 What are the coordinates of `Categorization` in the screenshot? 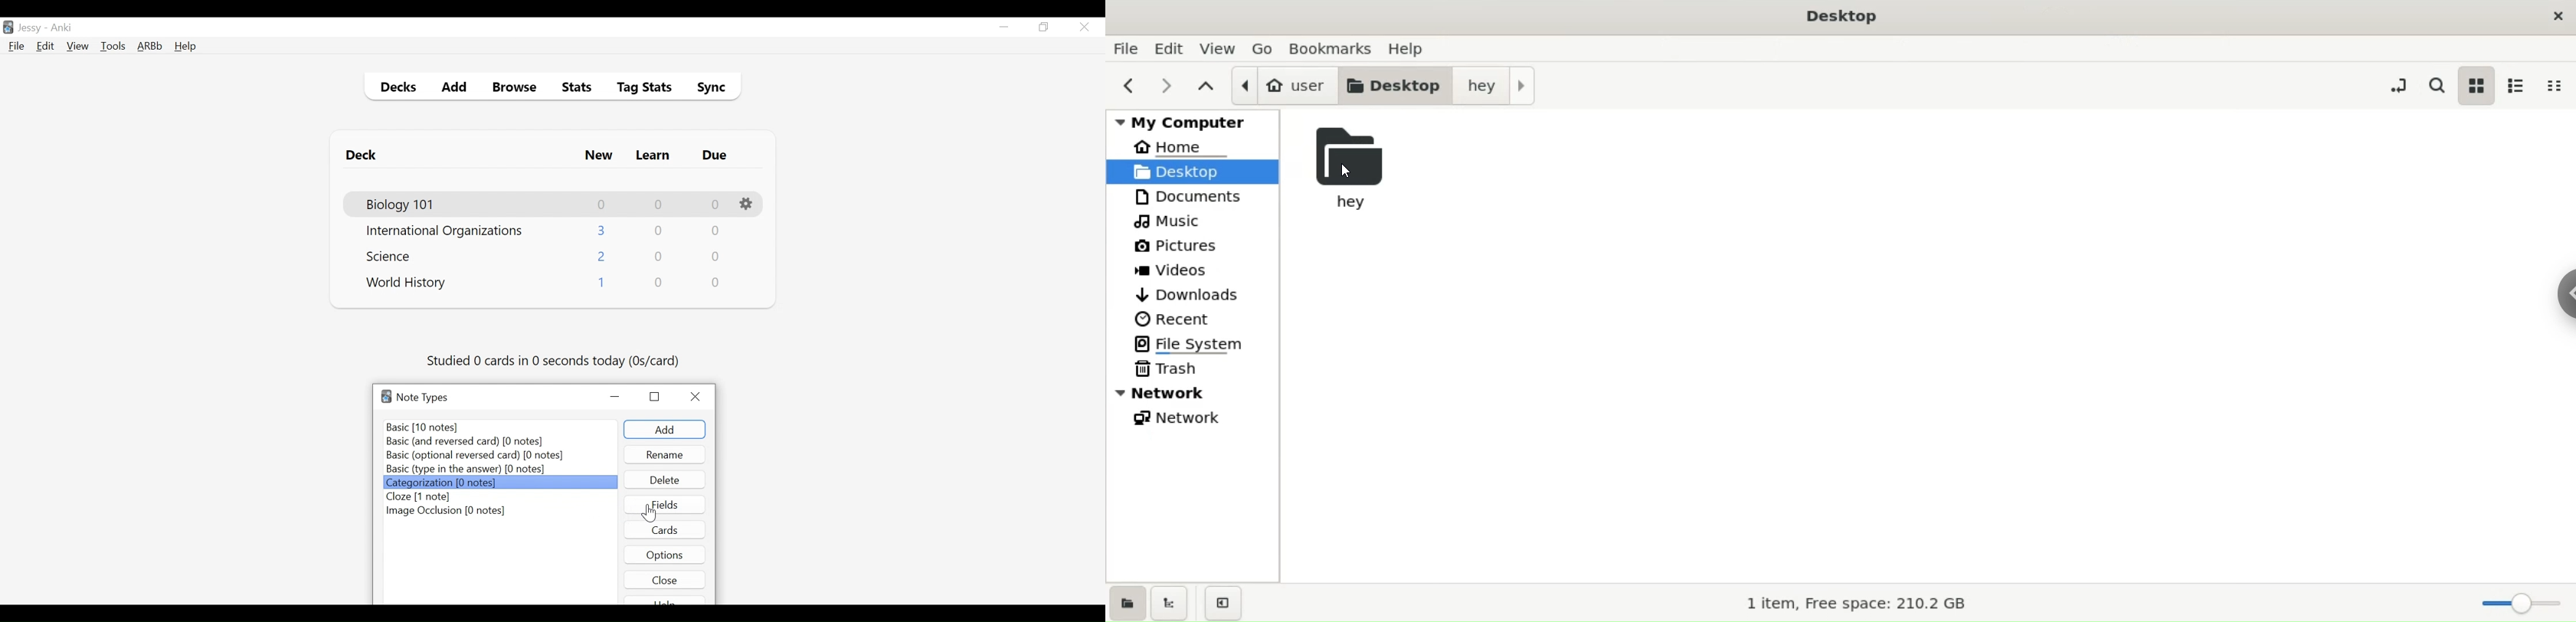 It's located at (499, 483).